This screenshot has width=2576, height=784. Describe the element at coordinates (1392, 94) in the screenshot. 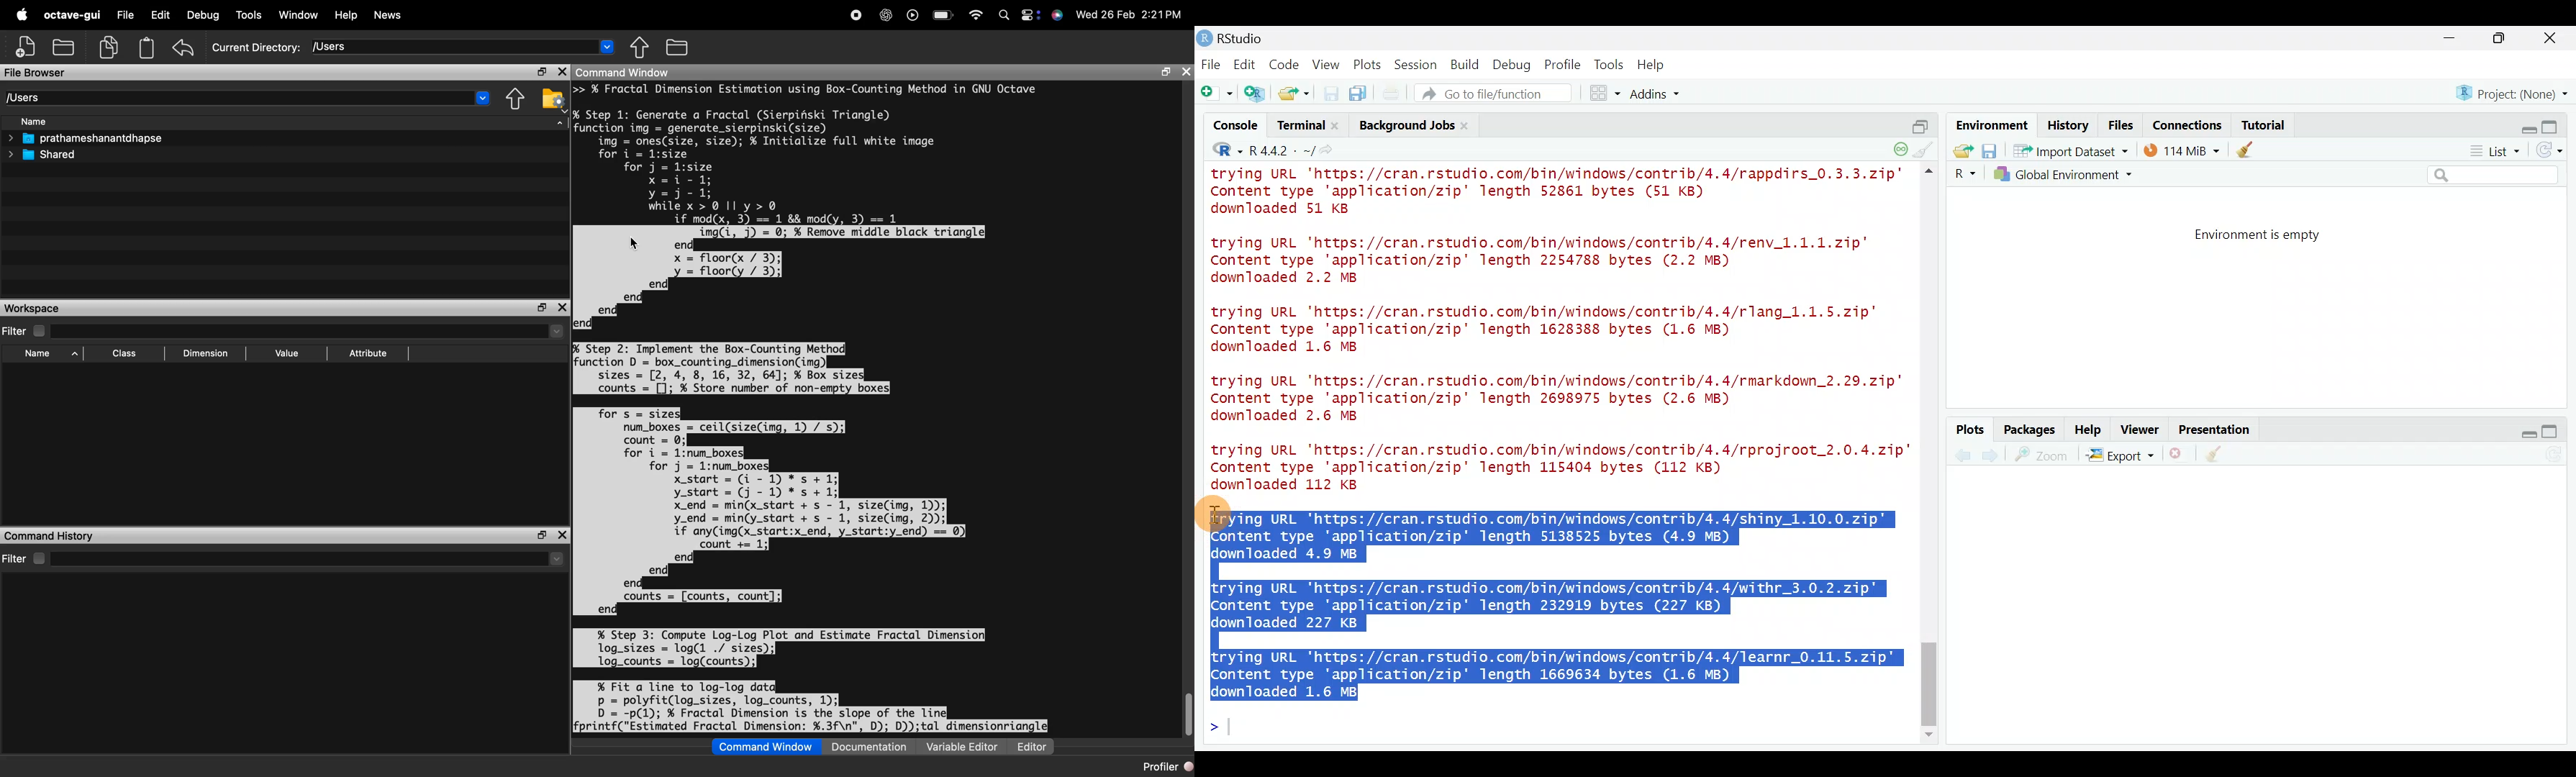

I see `Print the current file` at that location.